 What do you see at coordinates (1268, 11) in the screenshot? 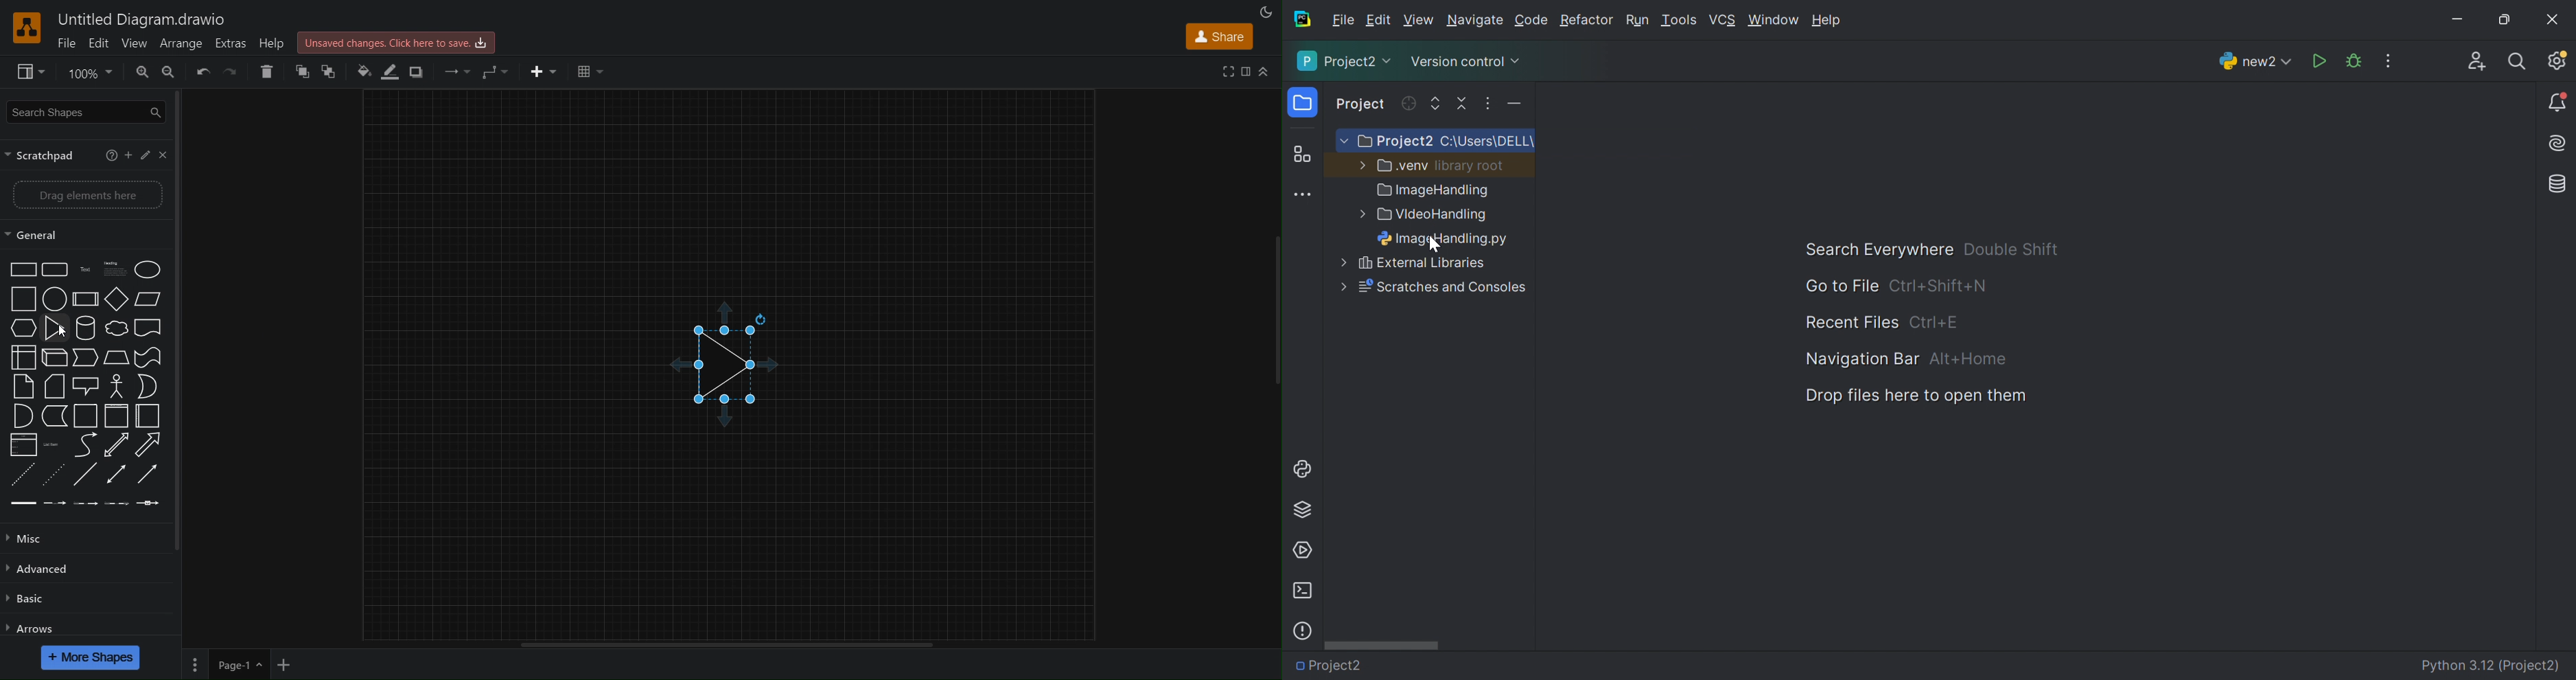
I see `Appearance` at bounding box center [1268, 11].